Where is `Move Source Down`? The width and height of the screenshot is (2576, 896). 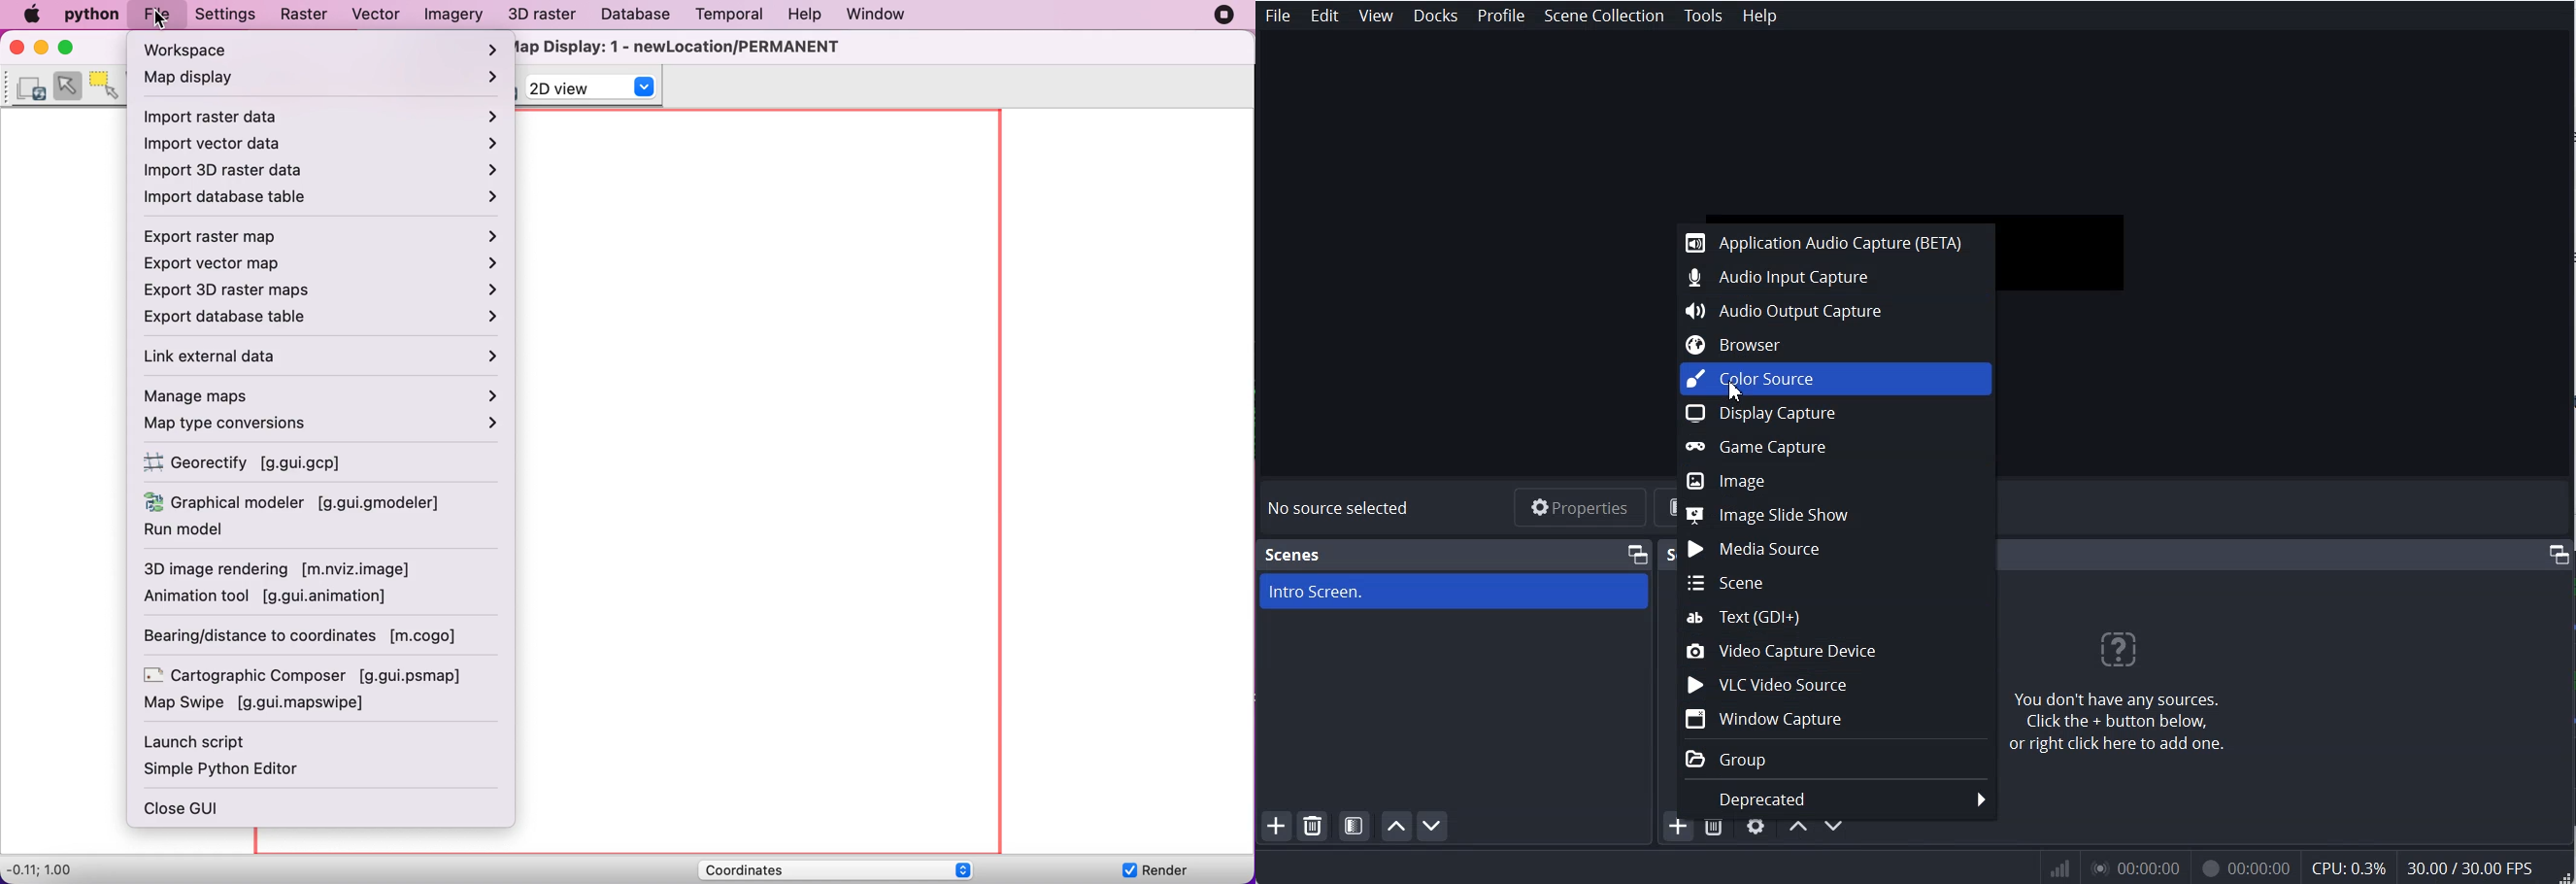 Move Source Down is located at coordinates (1835, 829).